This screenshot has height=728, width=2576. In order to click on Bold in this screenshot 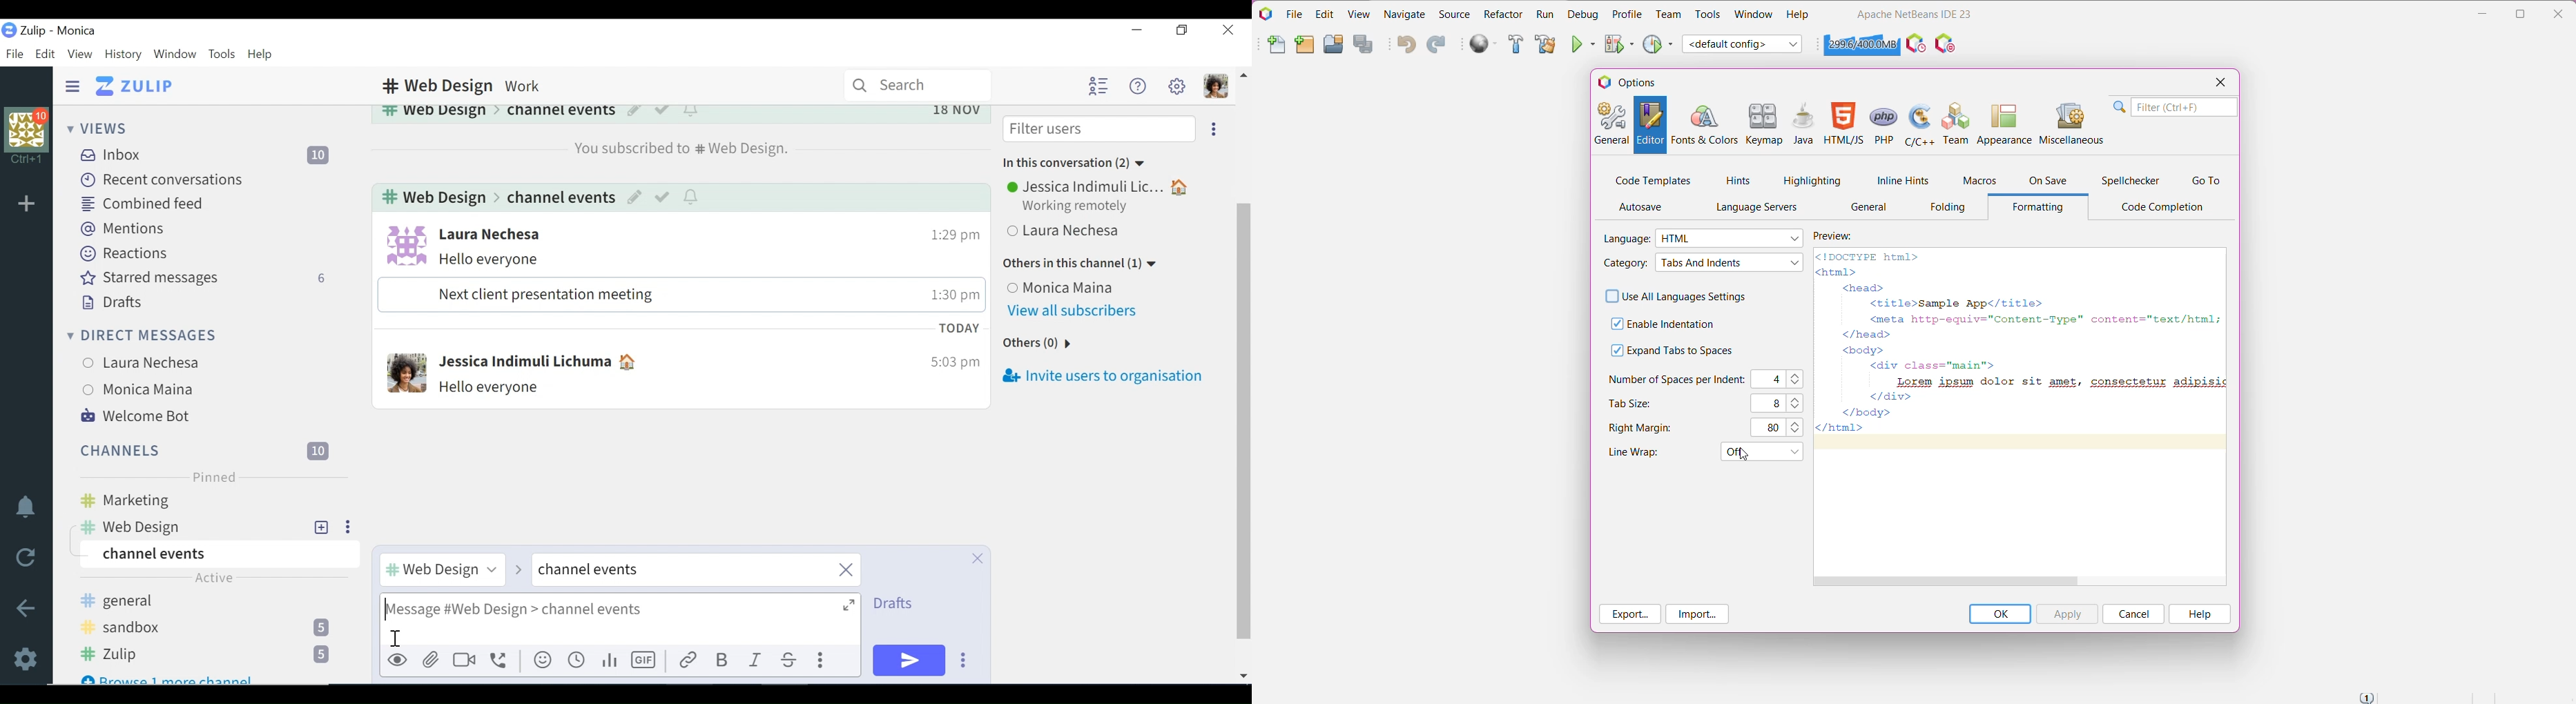, I will do `click(721, 660)`.